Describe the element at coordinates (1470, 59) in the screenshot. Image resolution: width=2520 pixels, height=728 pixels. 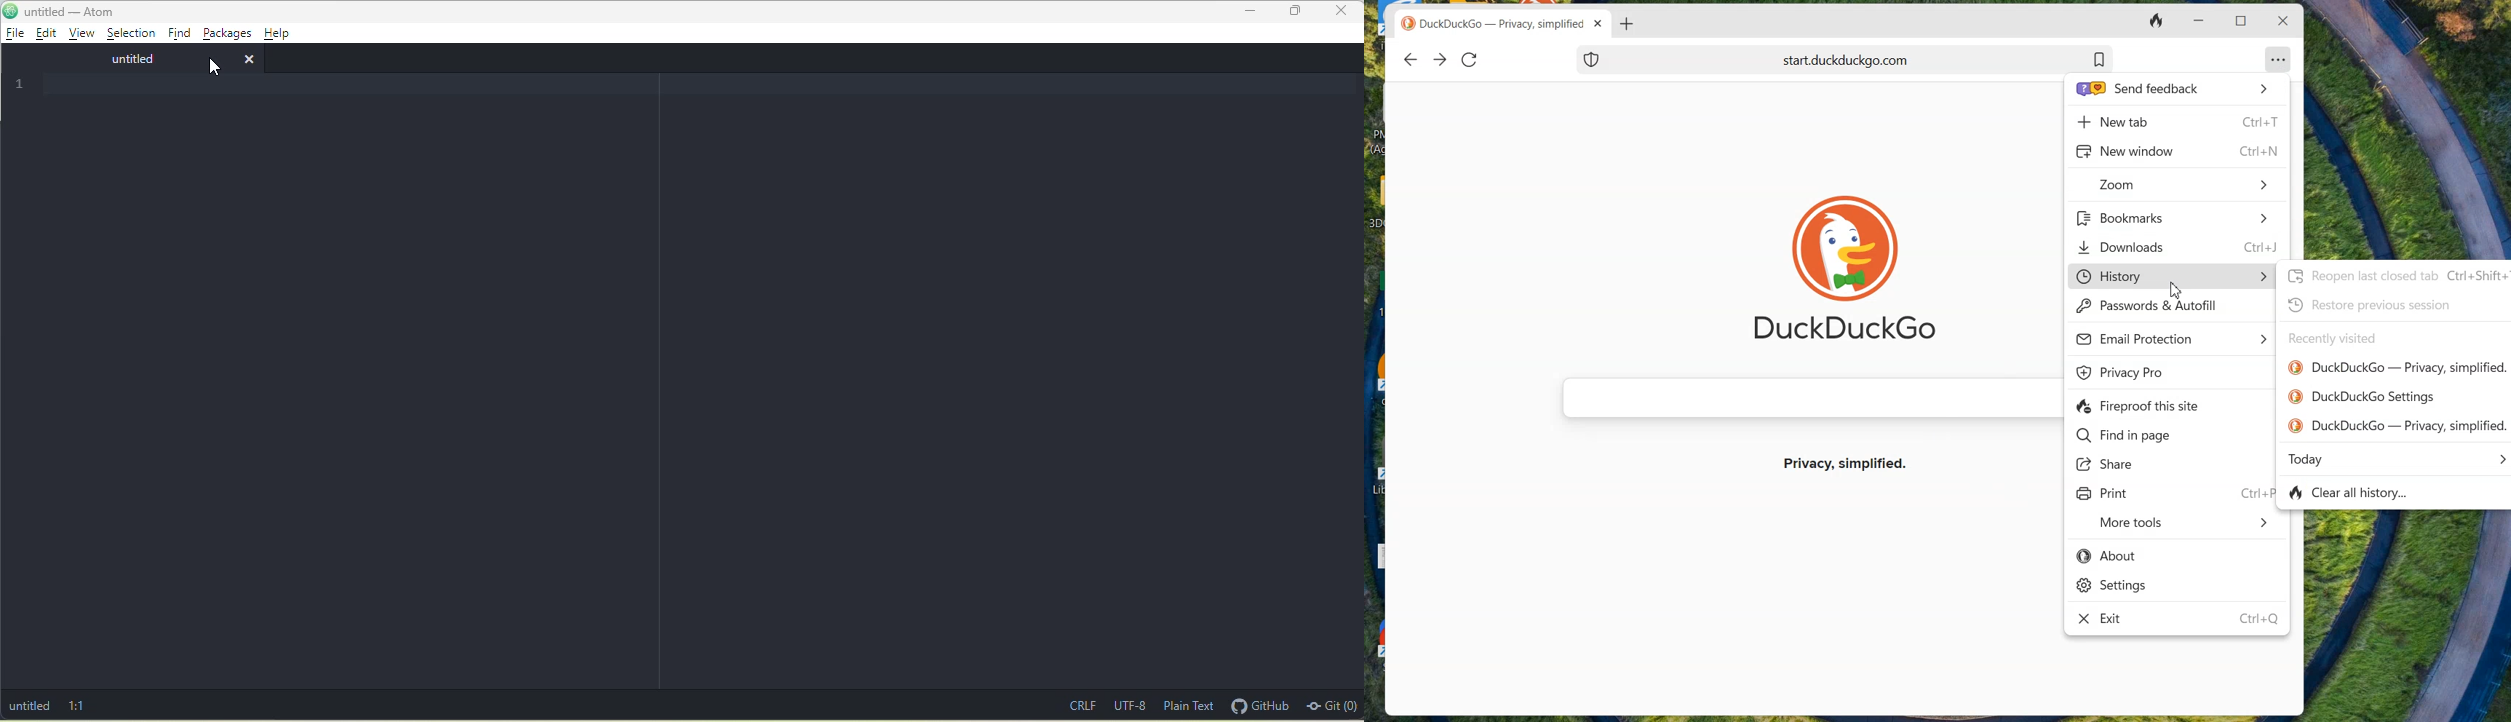
I see `Reload` at that location.